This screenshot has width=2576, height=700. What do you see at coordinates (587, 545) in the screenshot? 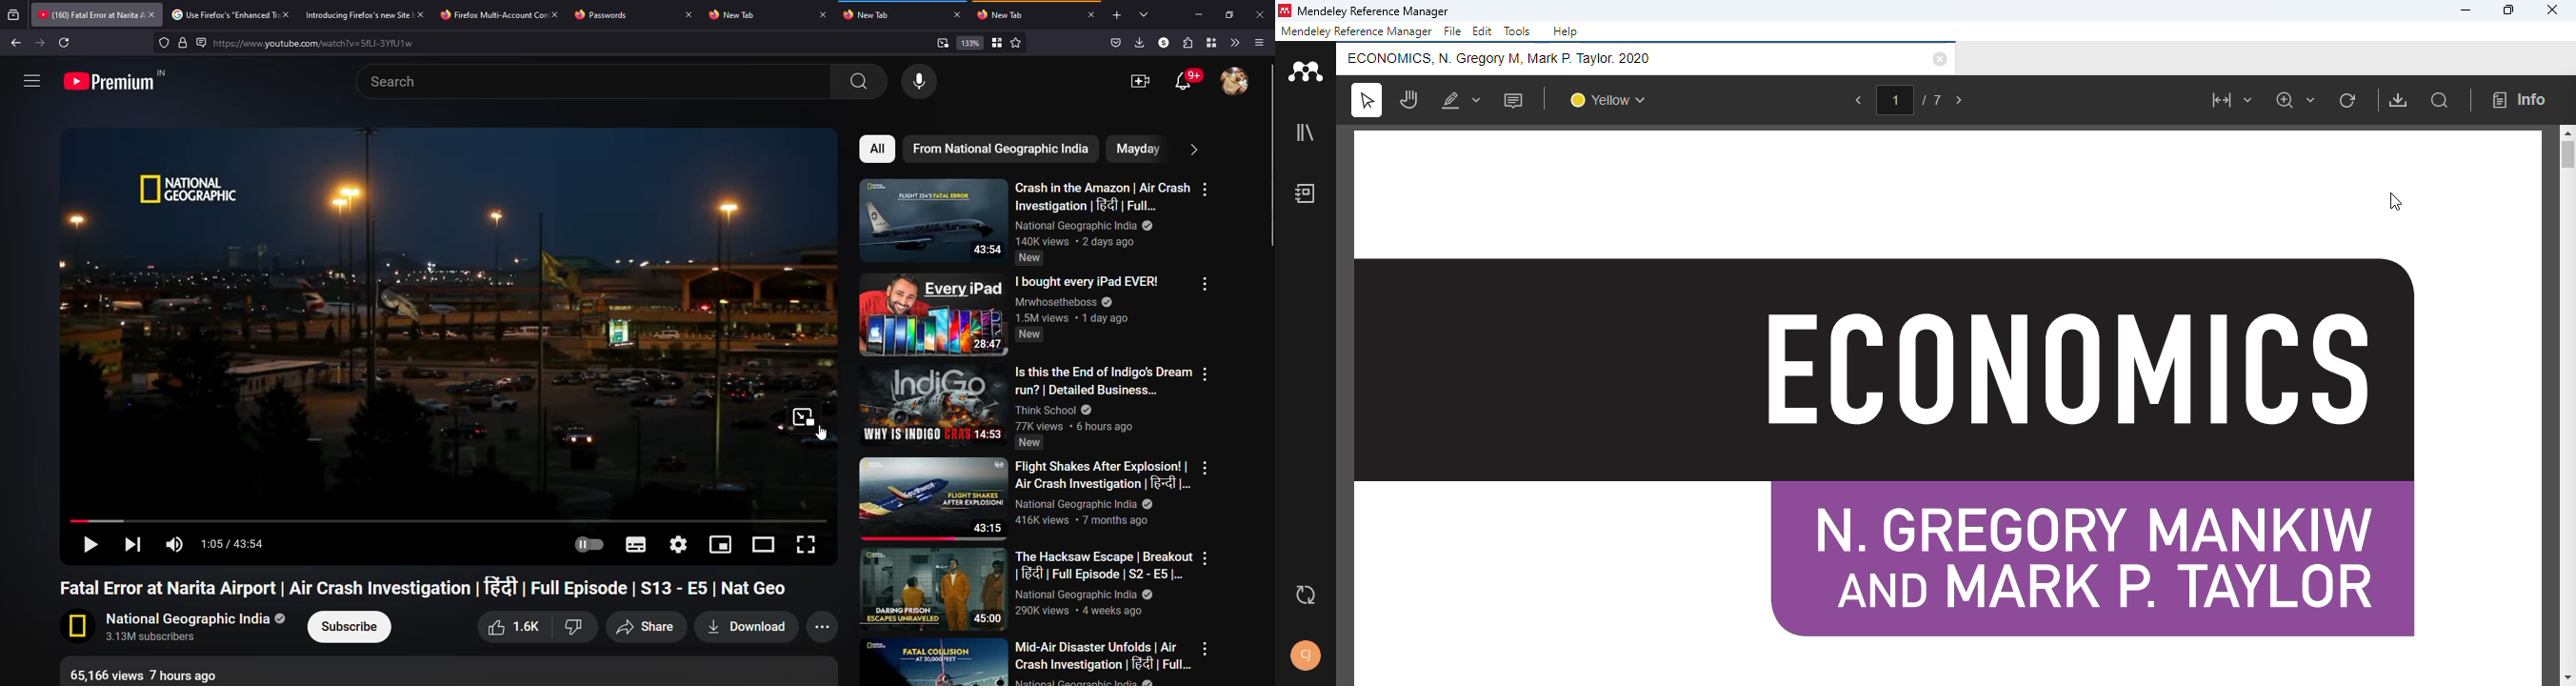
I see `autoplay` at bounding box center [587, 545].